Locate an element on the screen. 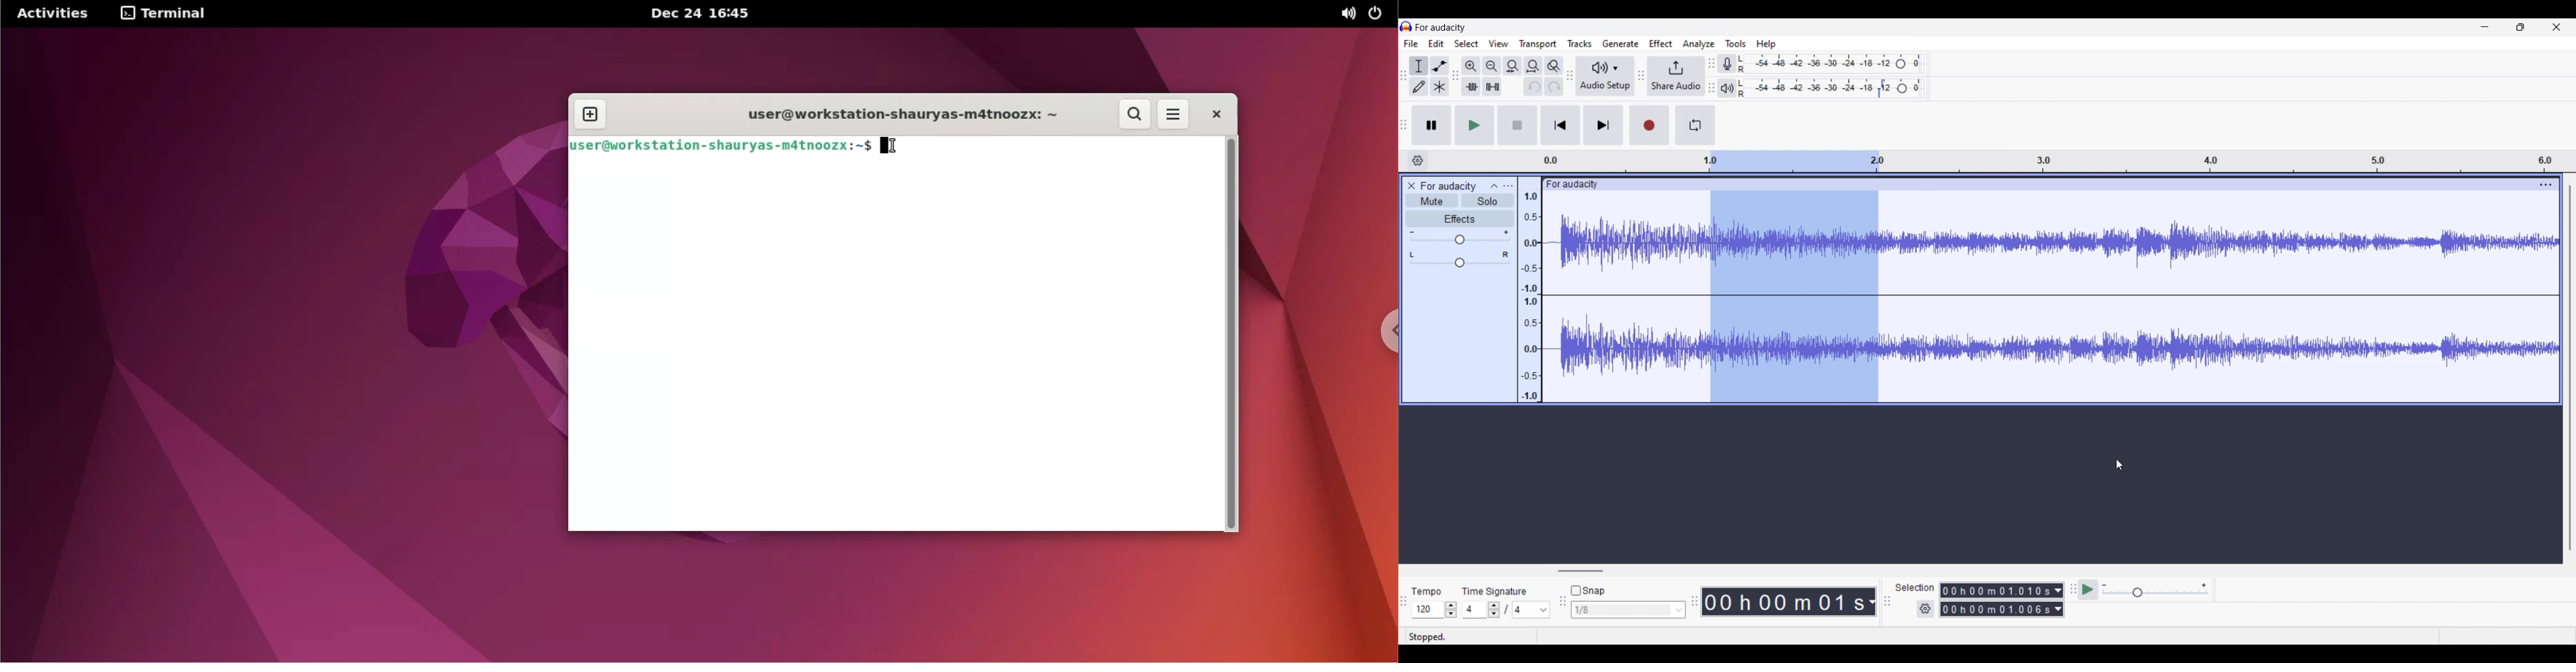  Play/Play once is located at coordinates (1474, 125).